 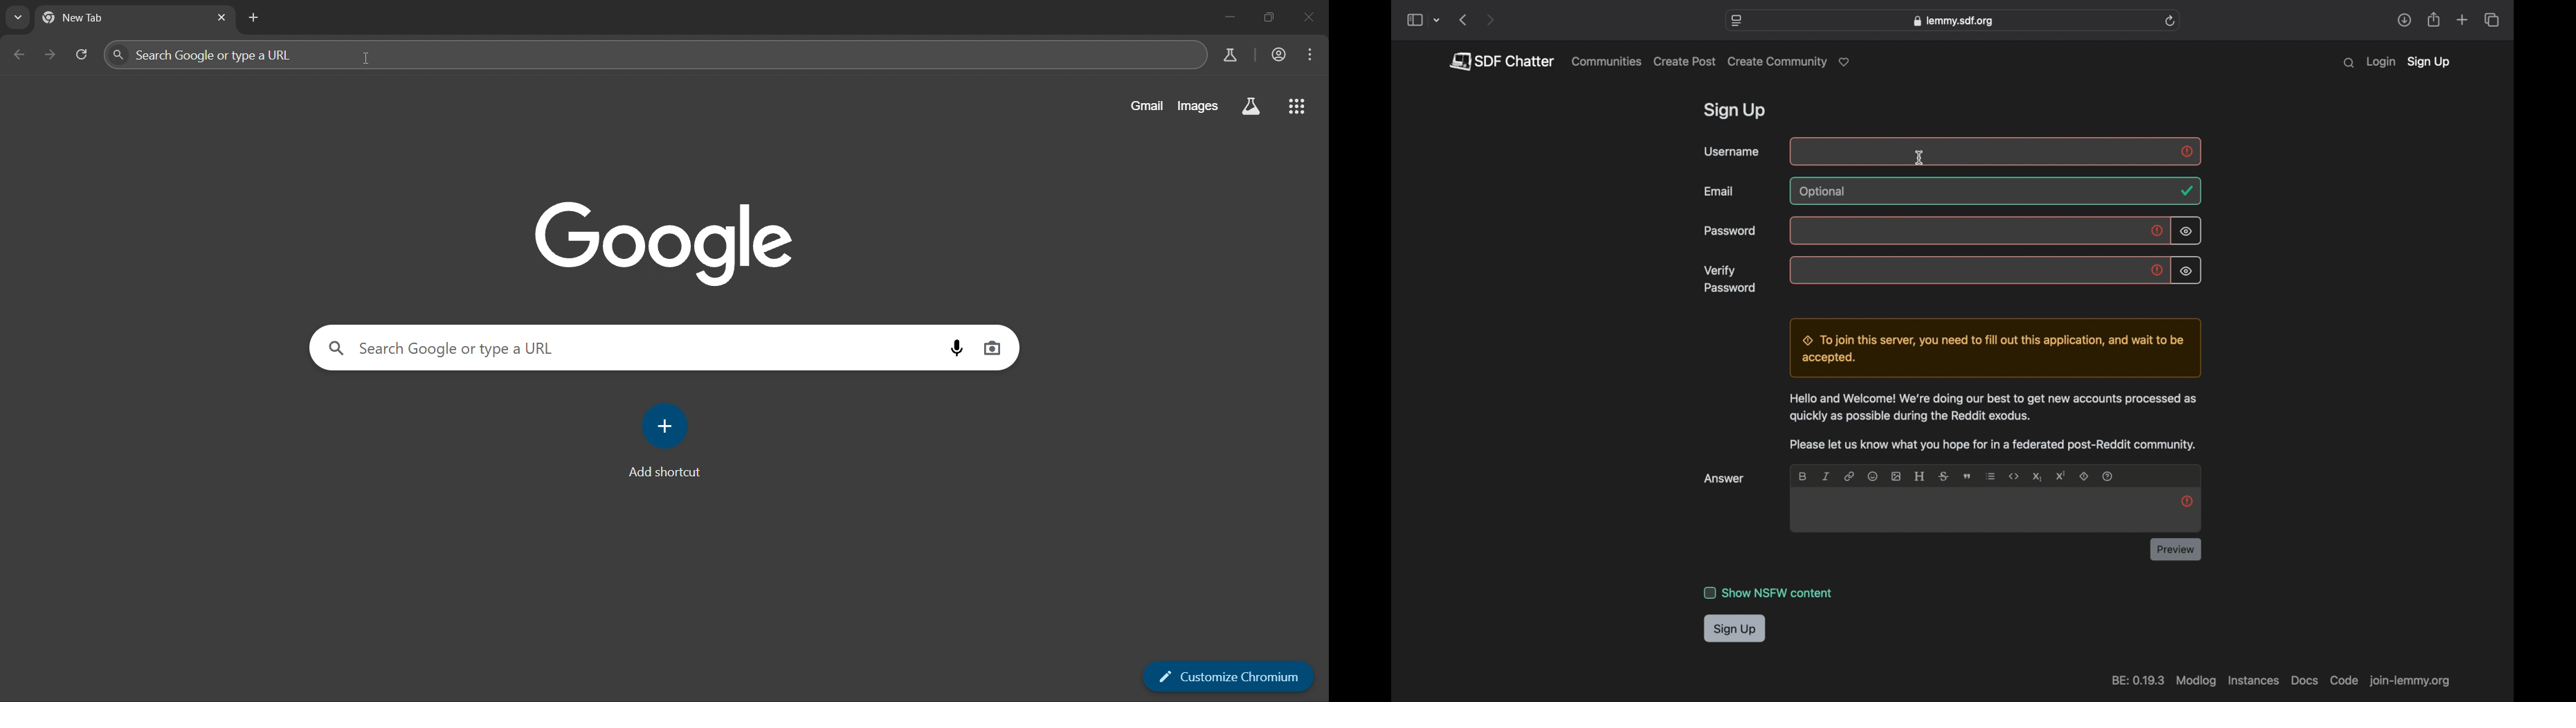 What do you see at coordinates (2187, 231) in the screenshot?
I see `visibility` at bounding box center [2187, 231].